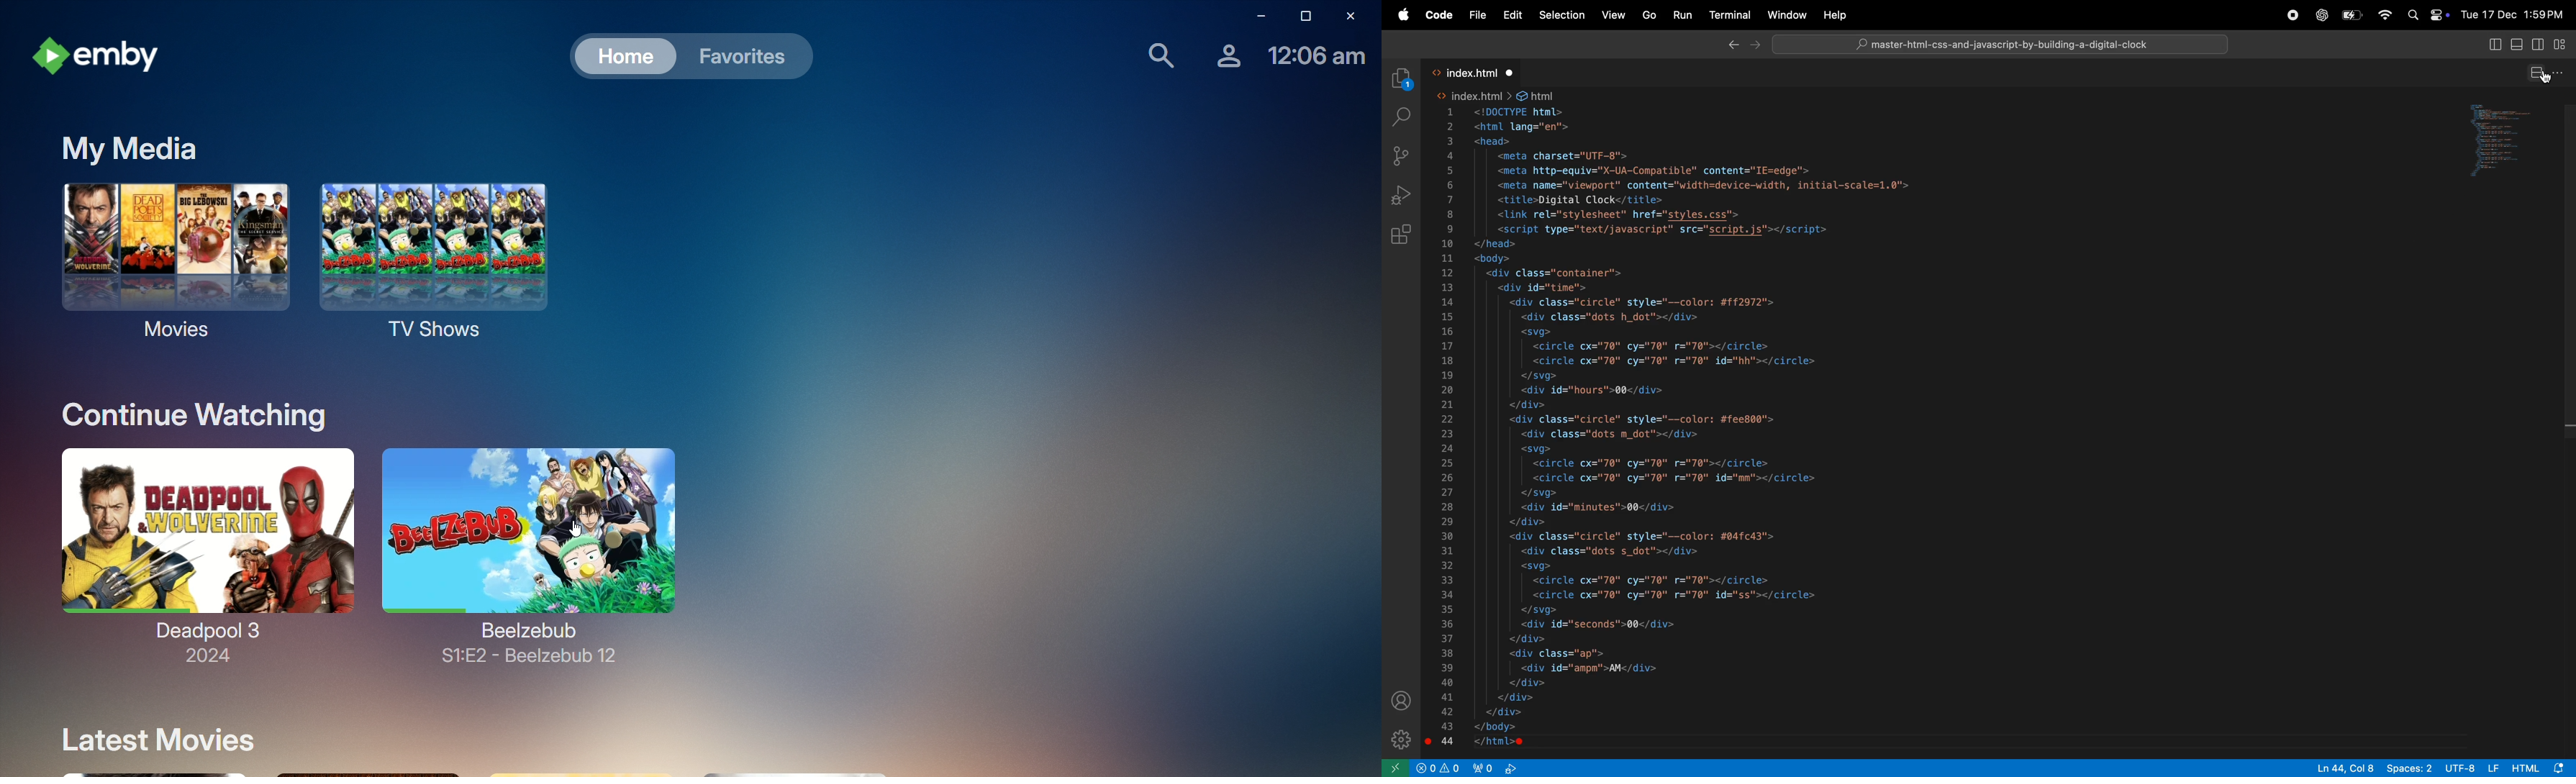  What do you see at coordinates (148, 735) in the screenshot?
I see `Latest Movies` at bounding box center [148, 735].